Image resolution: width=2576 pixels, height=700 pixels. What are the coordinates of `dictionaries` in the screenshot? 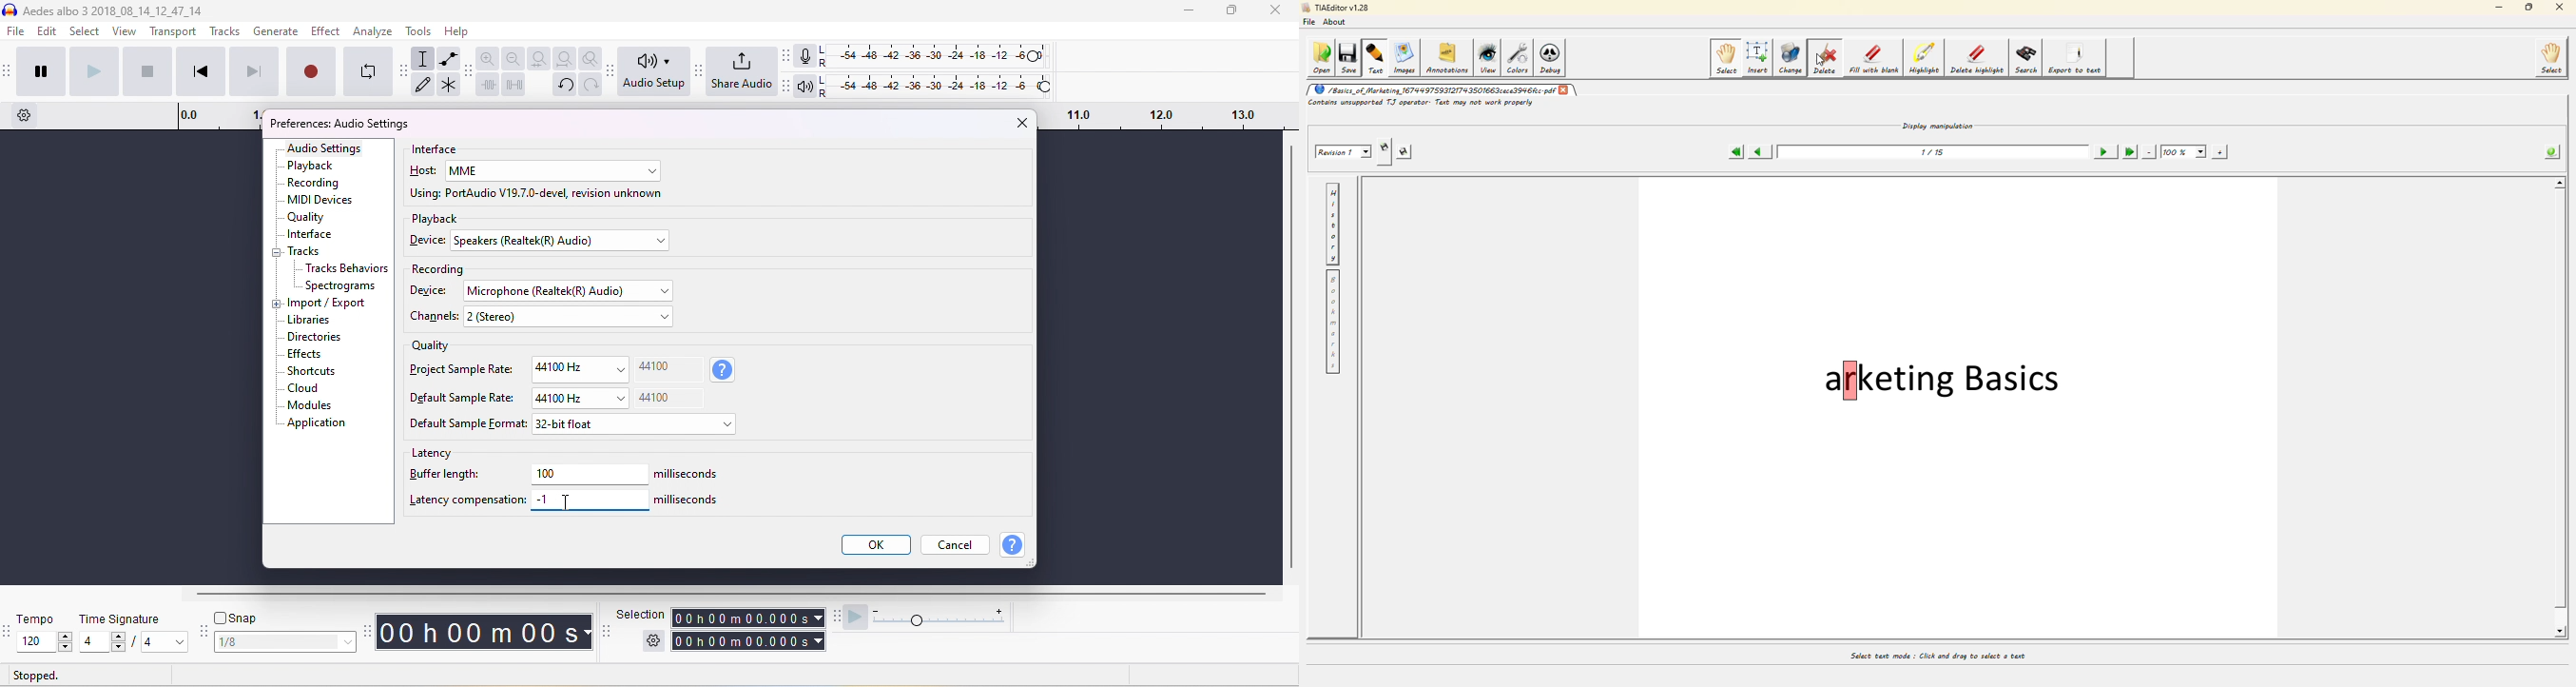 It's located at (315, 338).